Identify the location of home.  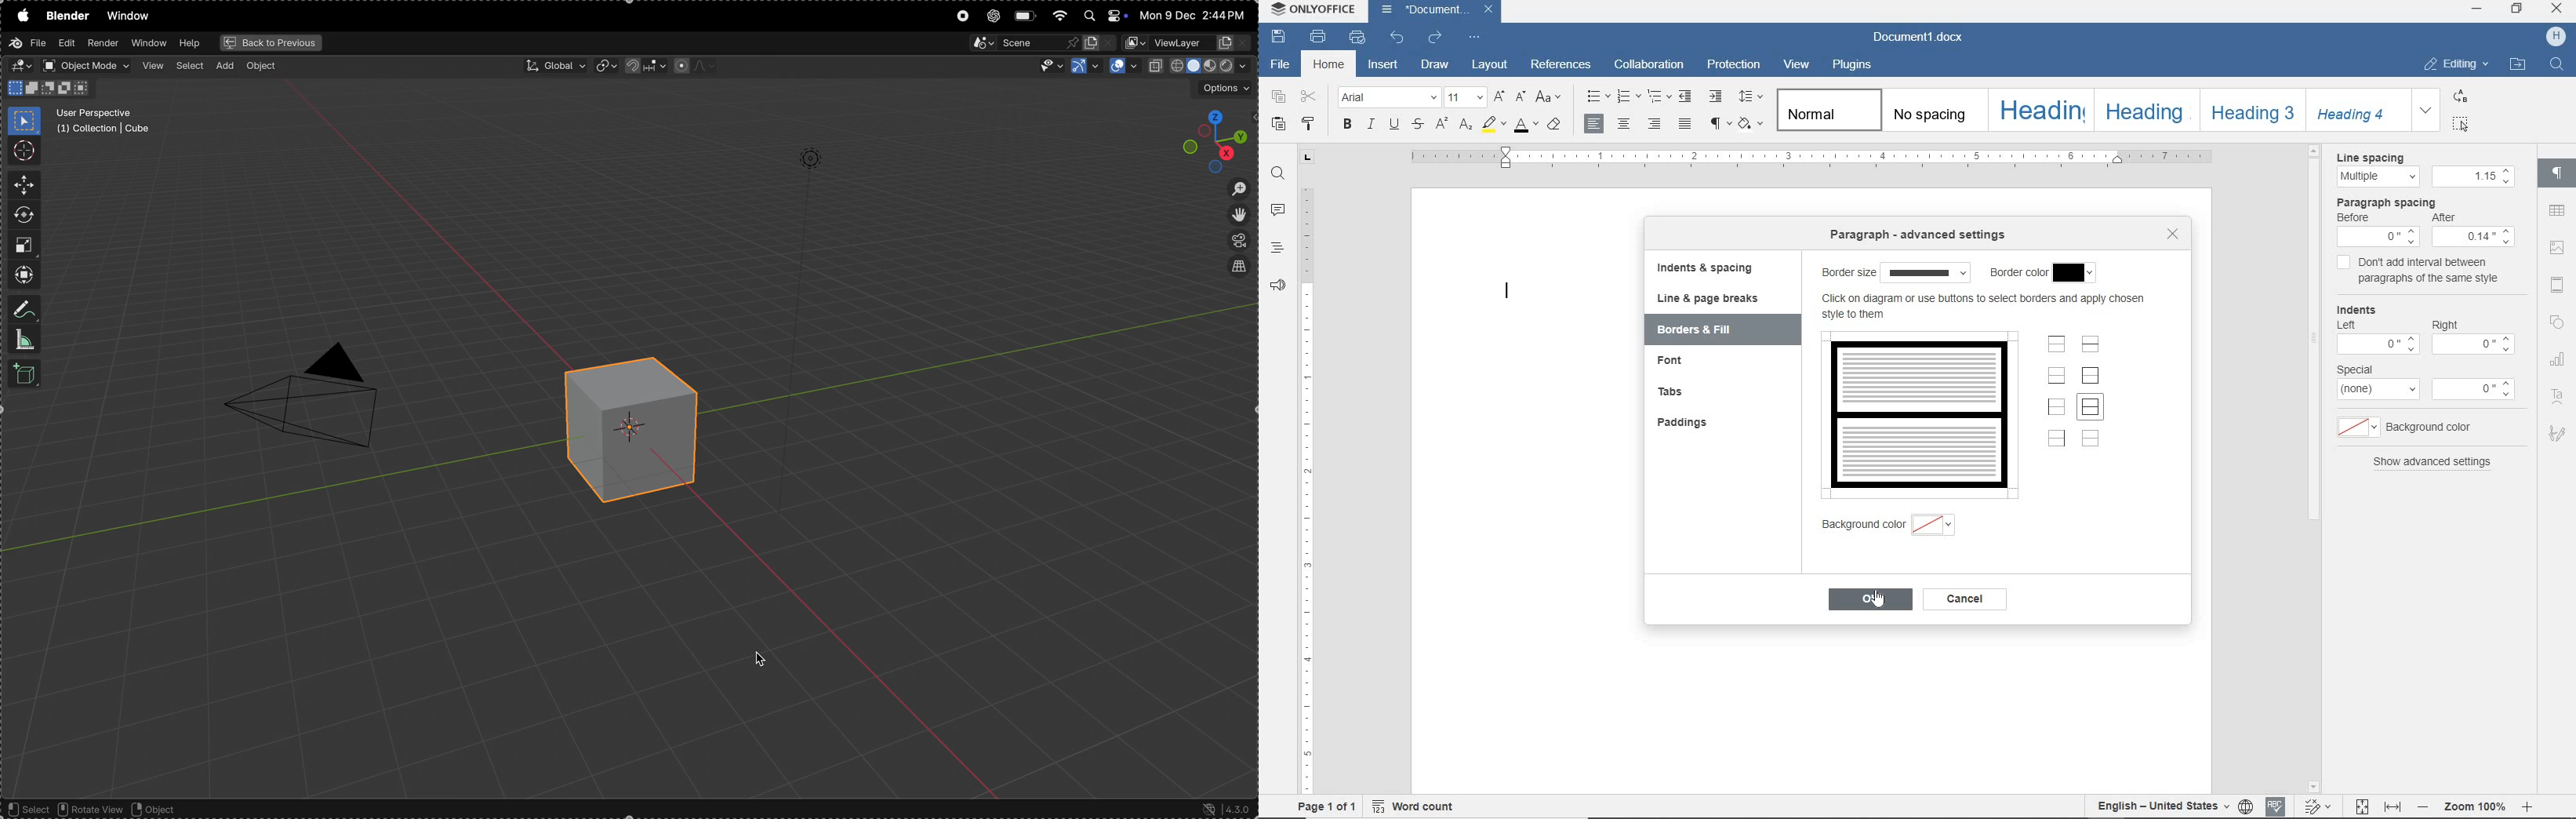
(1331, 64).